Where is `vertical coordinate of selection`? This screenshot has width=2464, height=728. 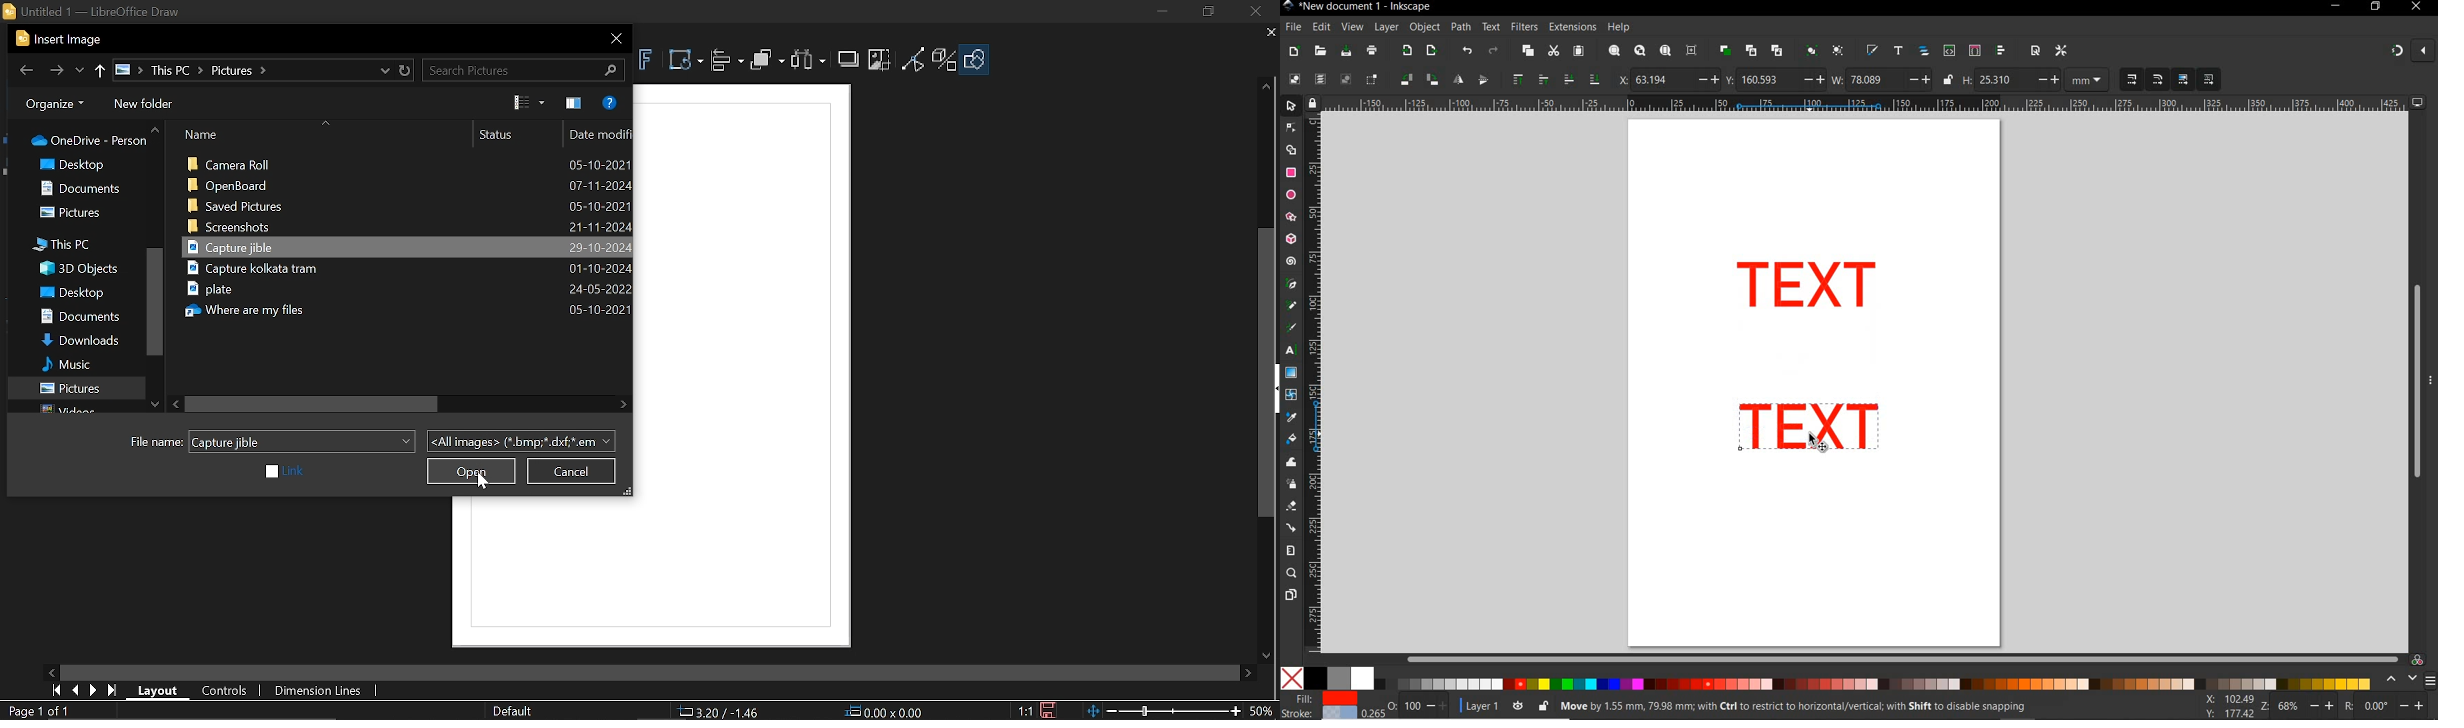 vertical coordinate of selection is located at coordinates (1774, 79).